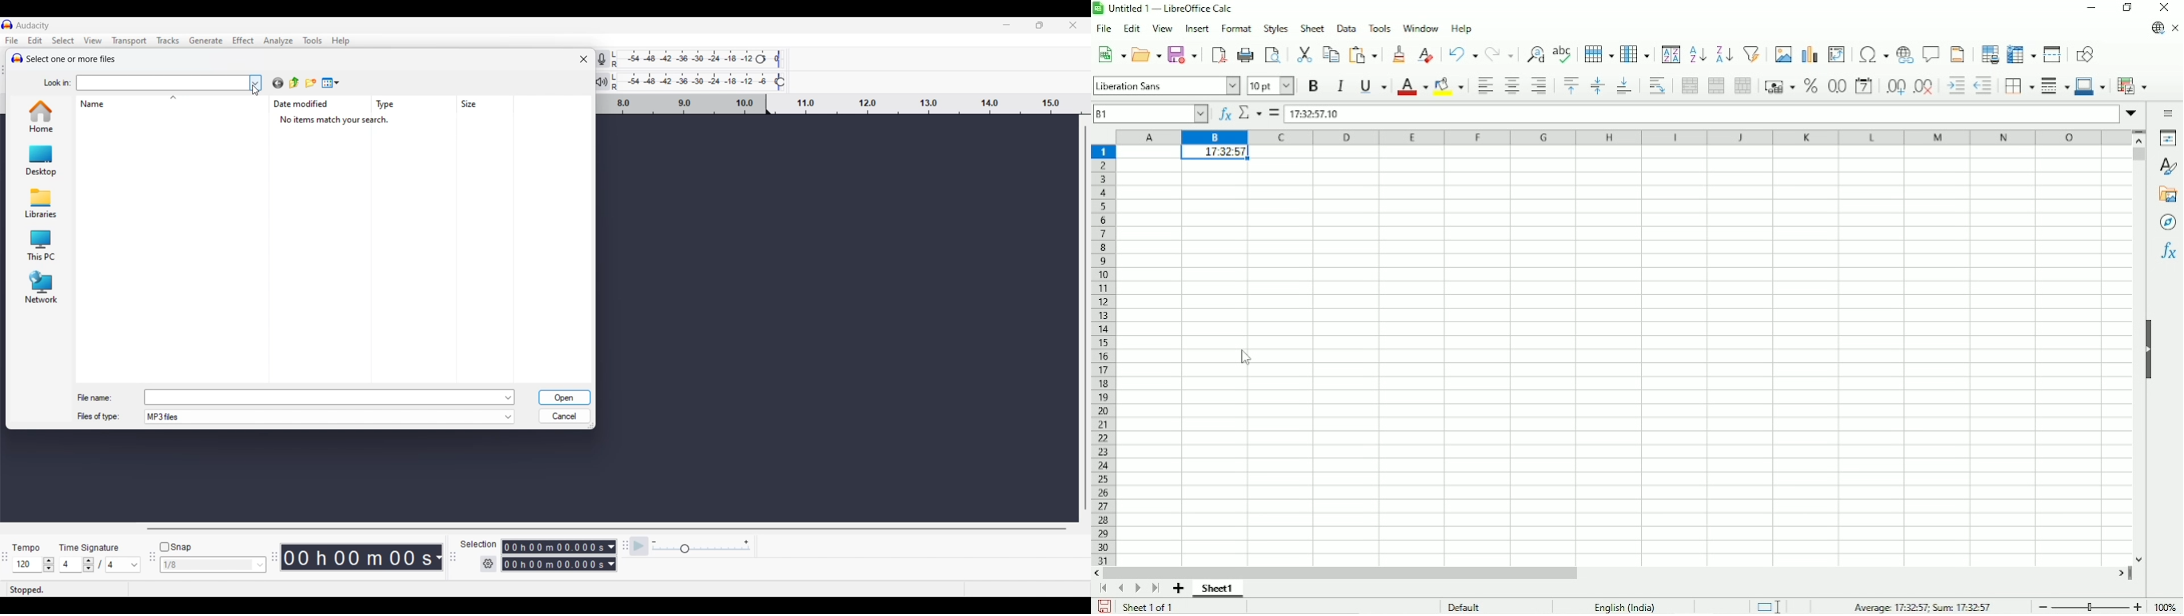 This screenshot has width=2184, height=616. I want to click on Type column, so click(389, 105).